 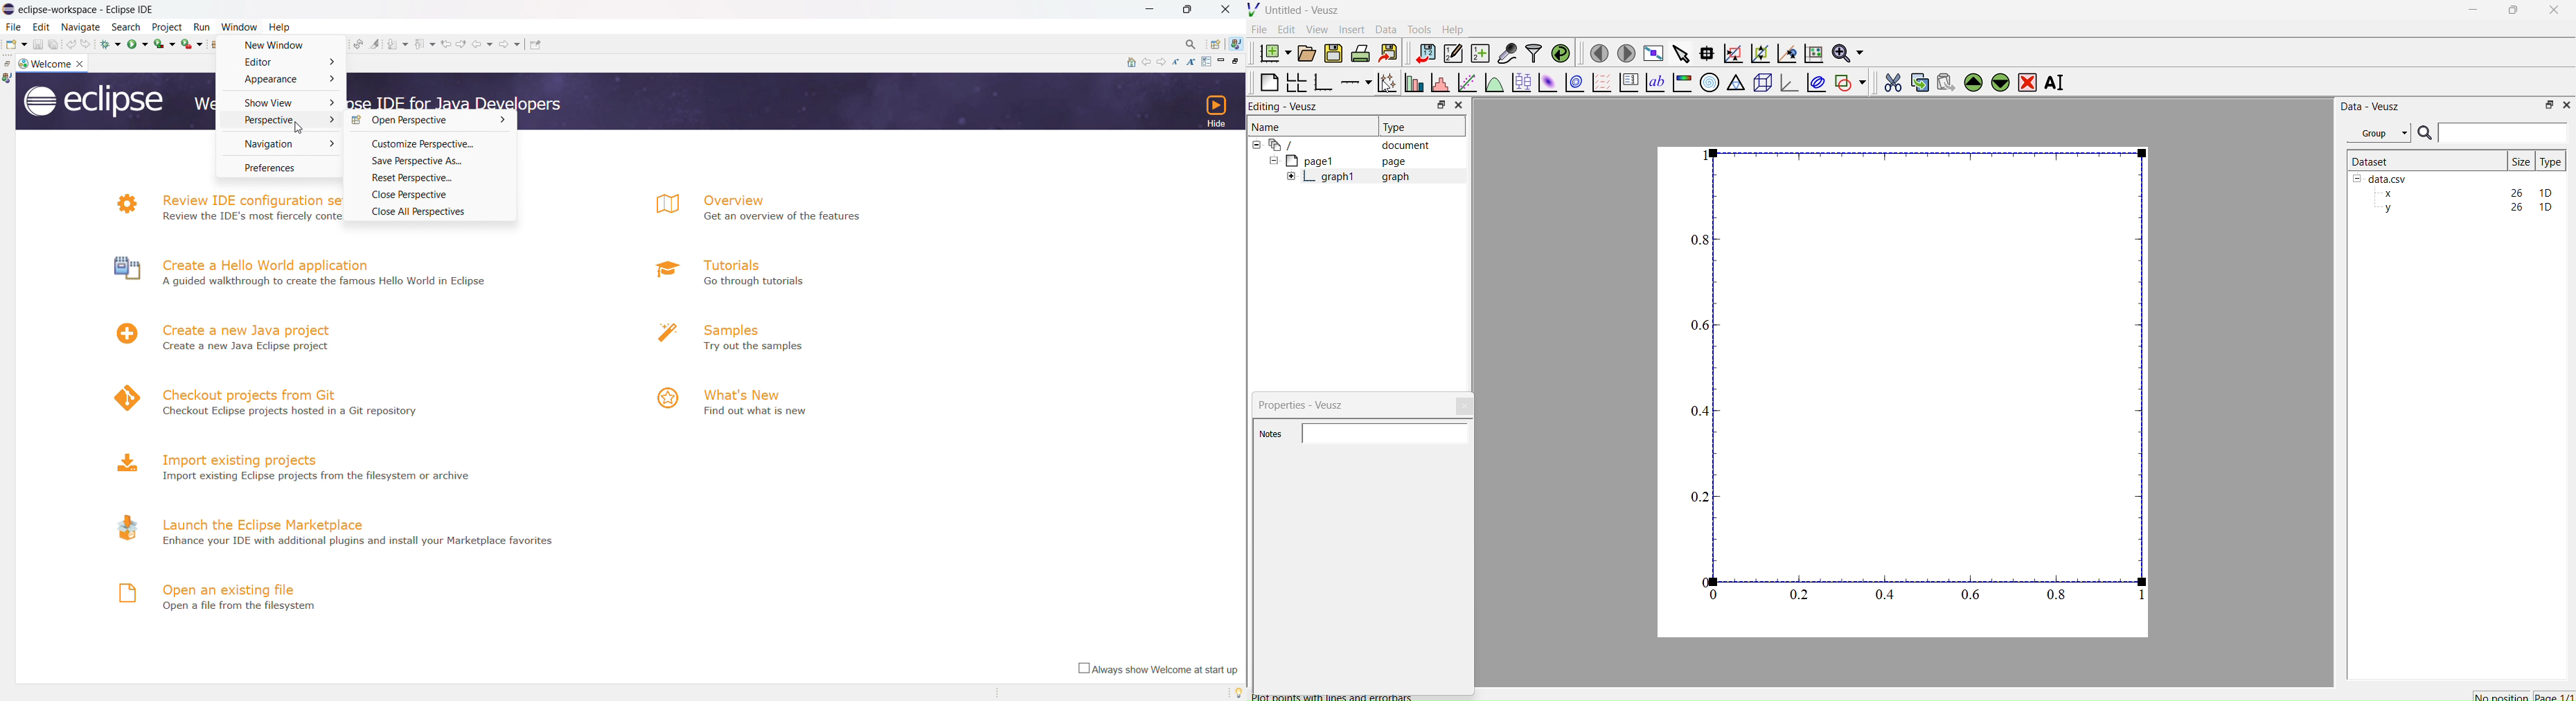 I want to click on Restore Down, so click(x=2546, y=104).